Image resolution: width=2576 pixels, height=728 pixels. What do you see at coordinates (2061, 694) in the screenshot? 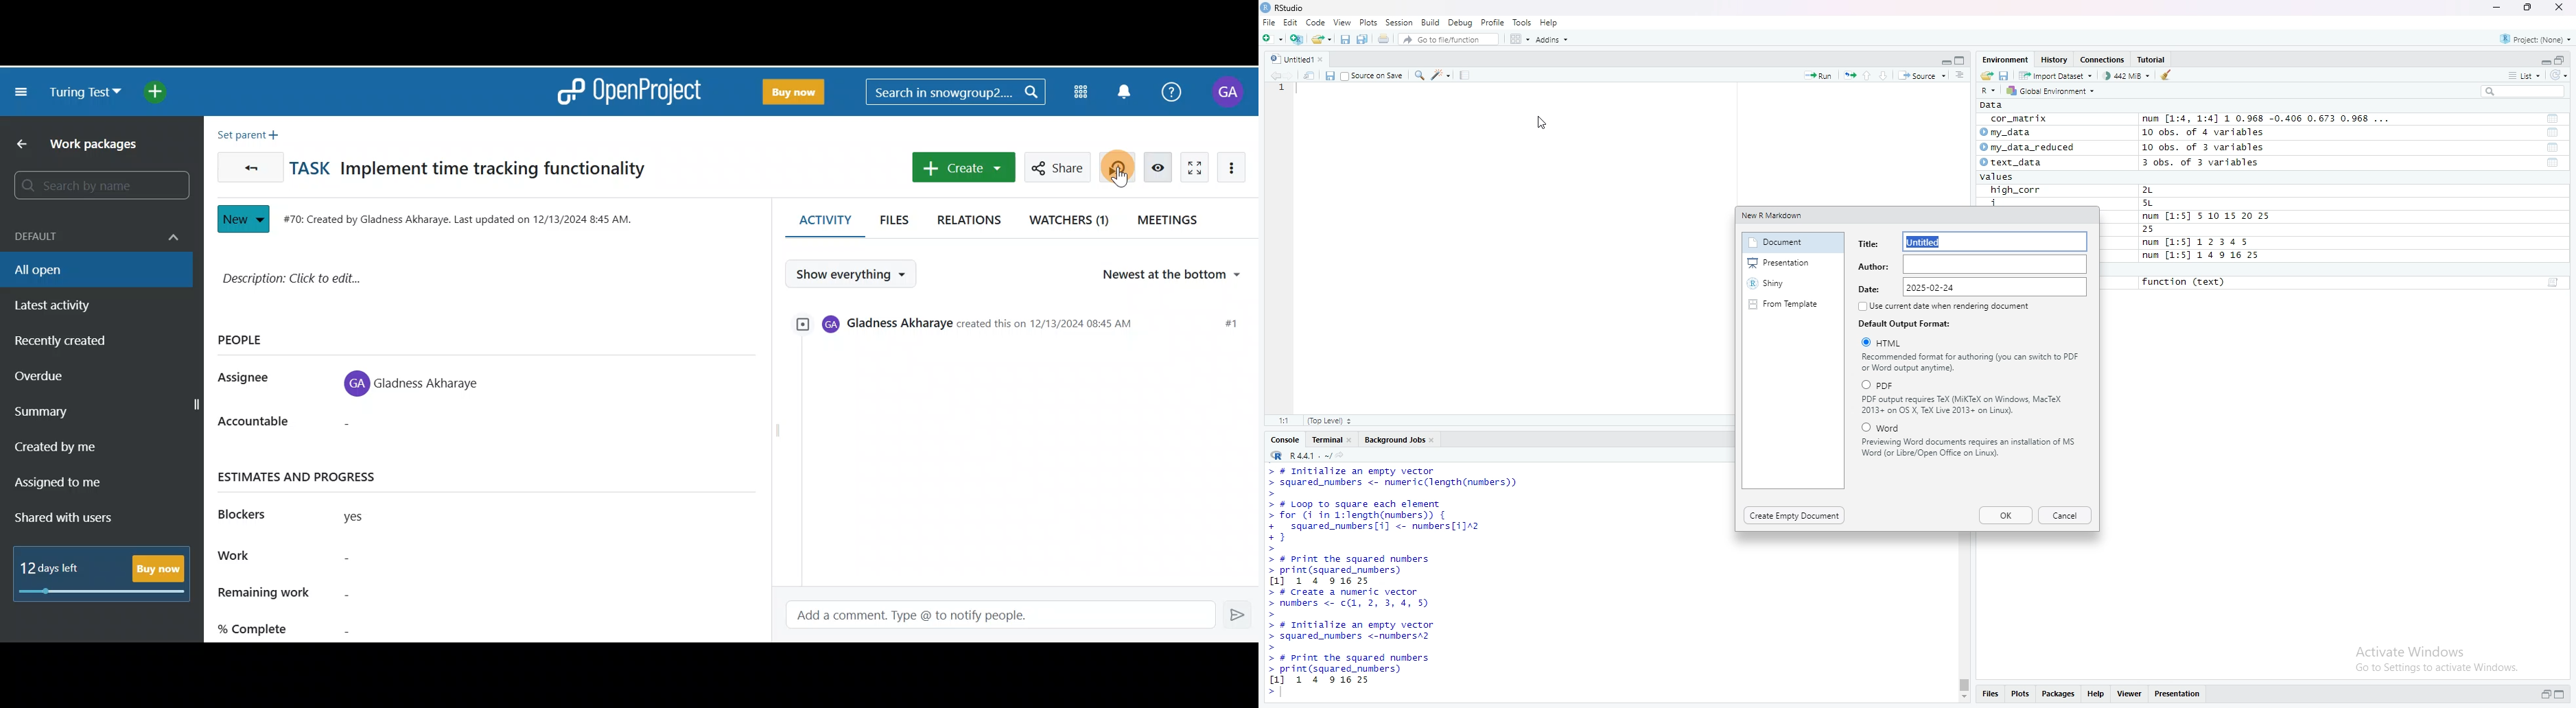
I see `Packages` at bounding box center [2061, 694].